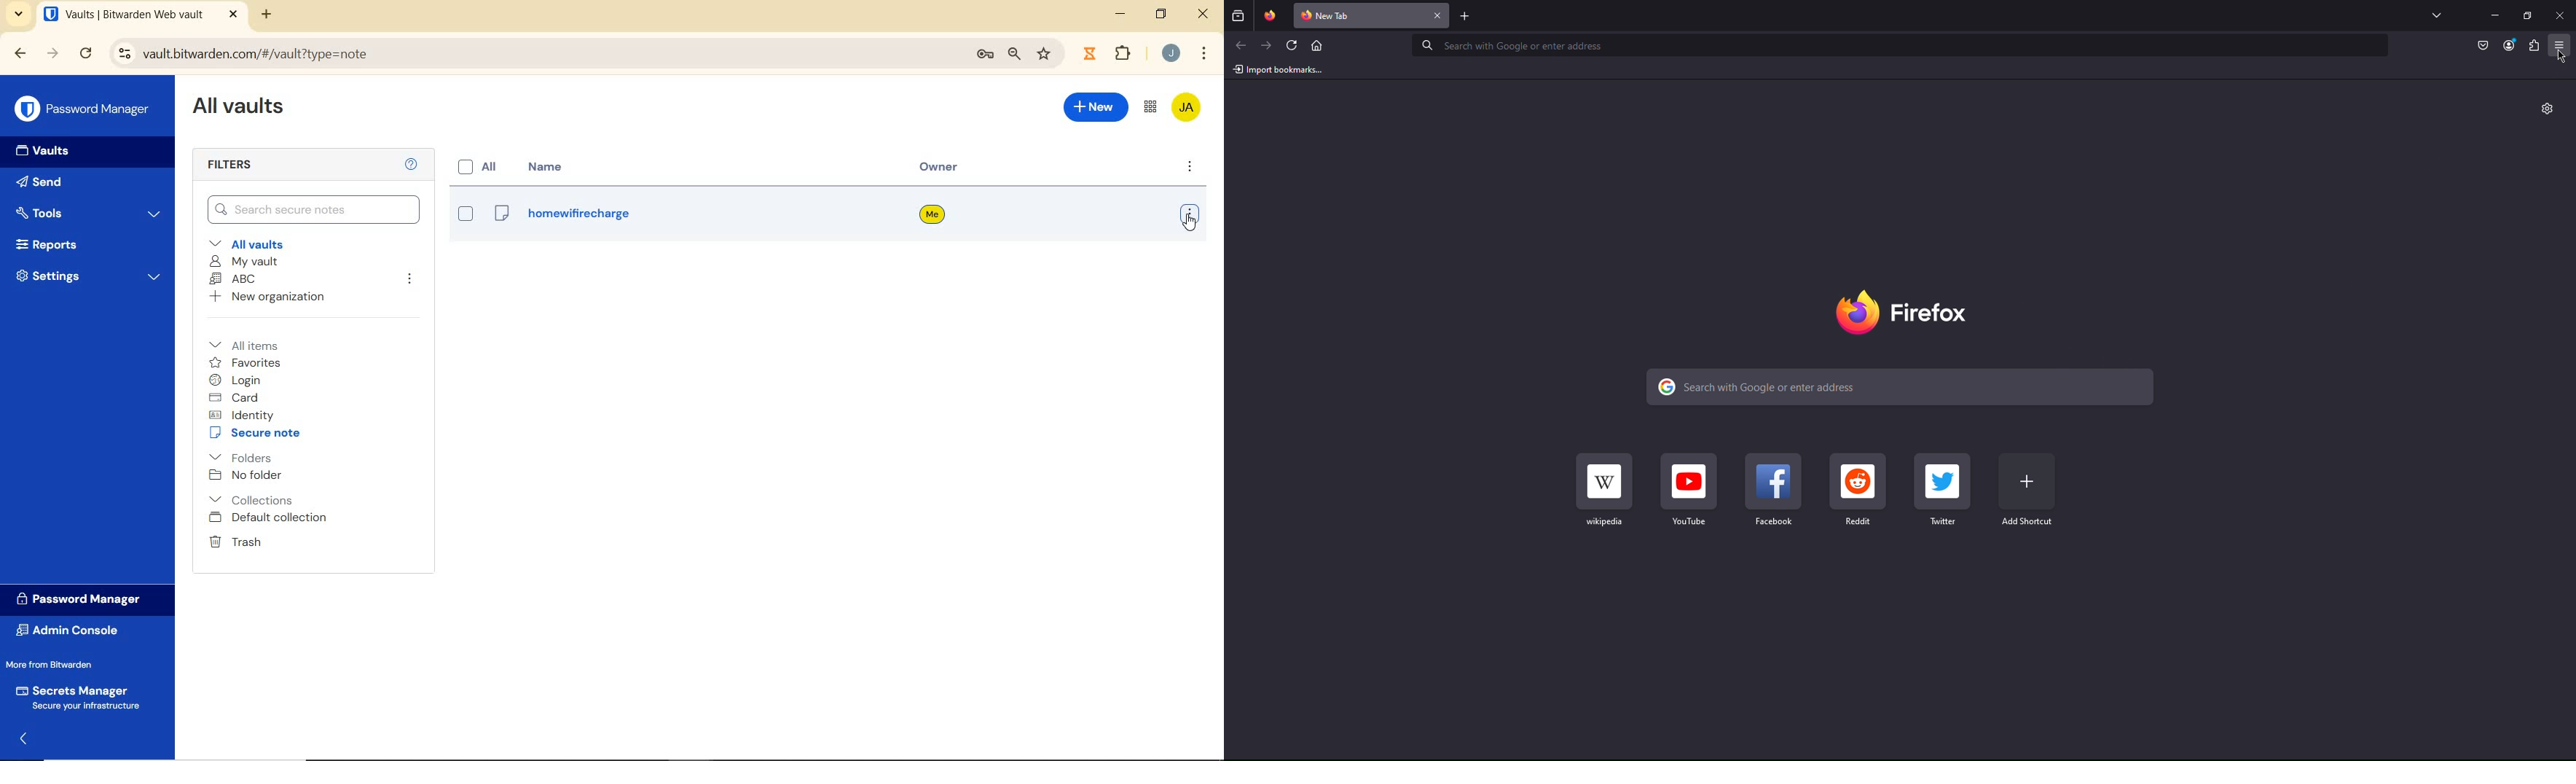  Describe the element at coordinates (1161, 14) in the screenshot. I see `restore` at that location.